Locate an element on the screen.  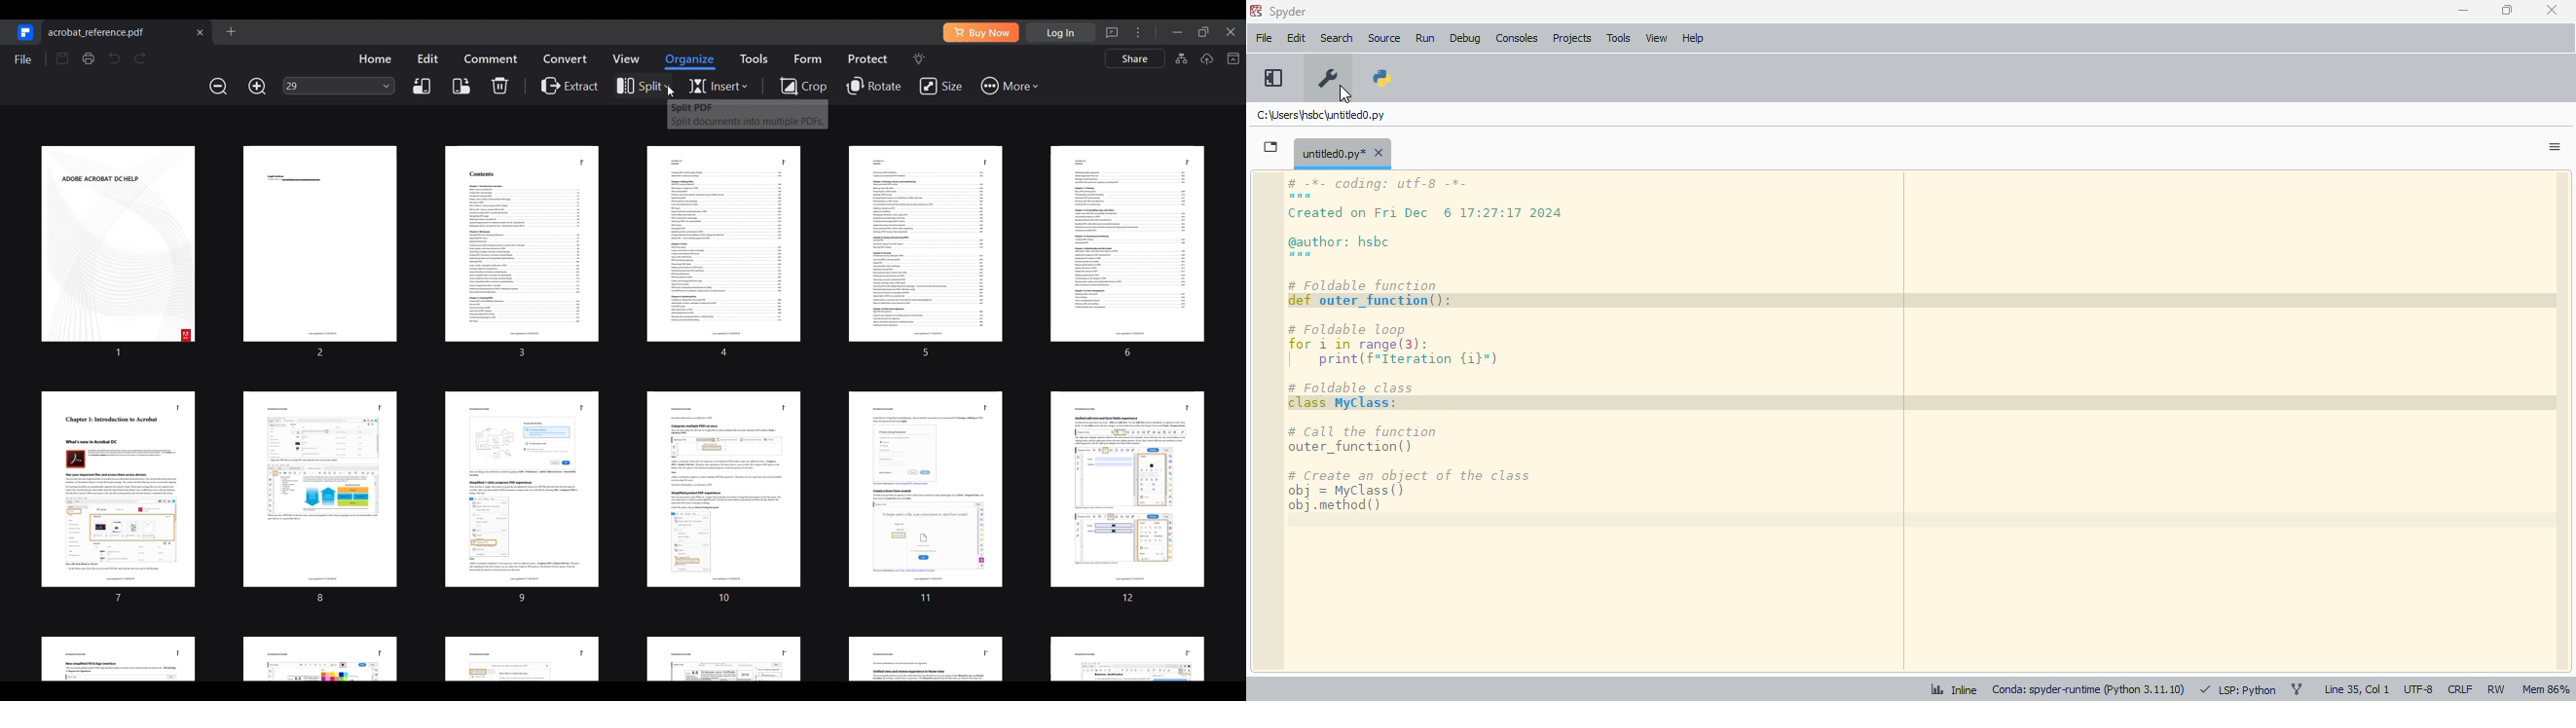
consoles is located at coordinates (1517, 37).